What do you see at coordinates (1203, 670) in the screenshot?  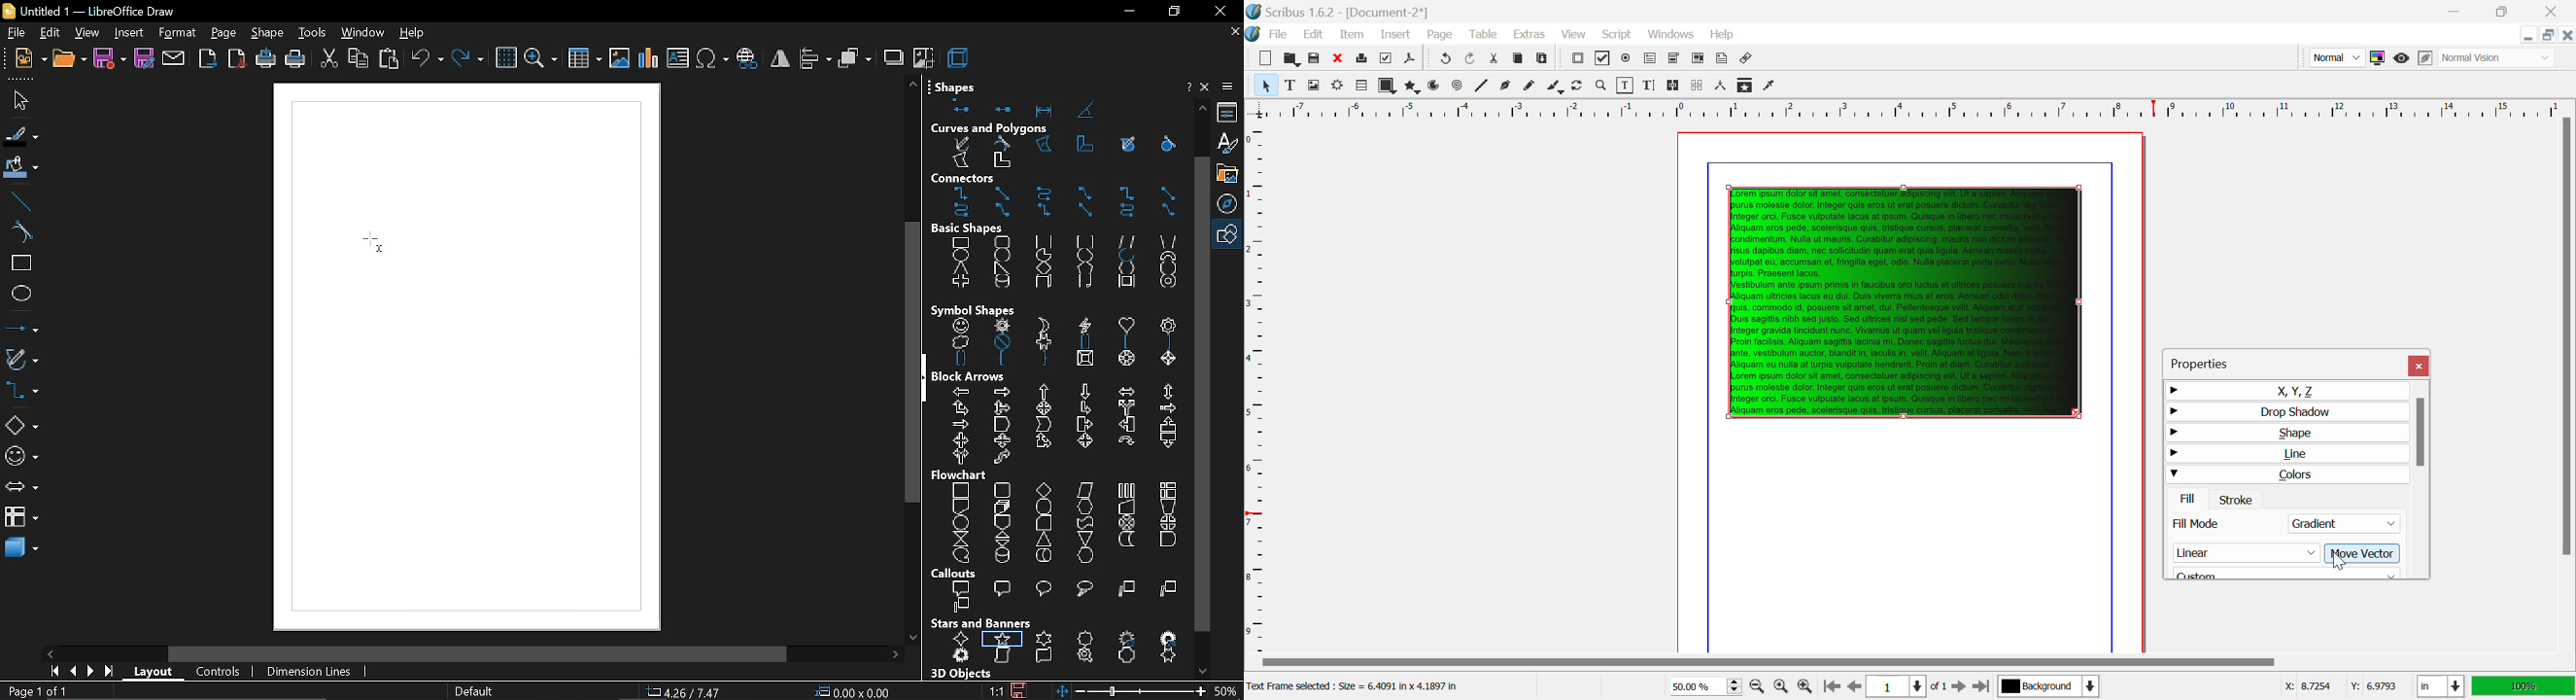 I see `move down` at bounding box center [1203, 670].